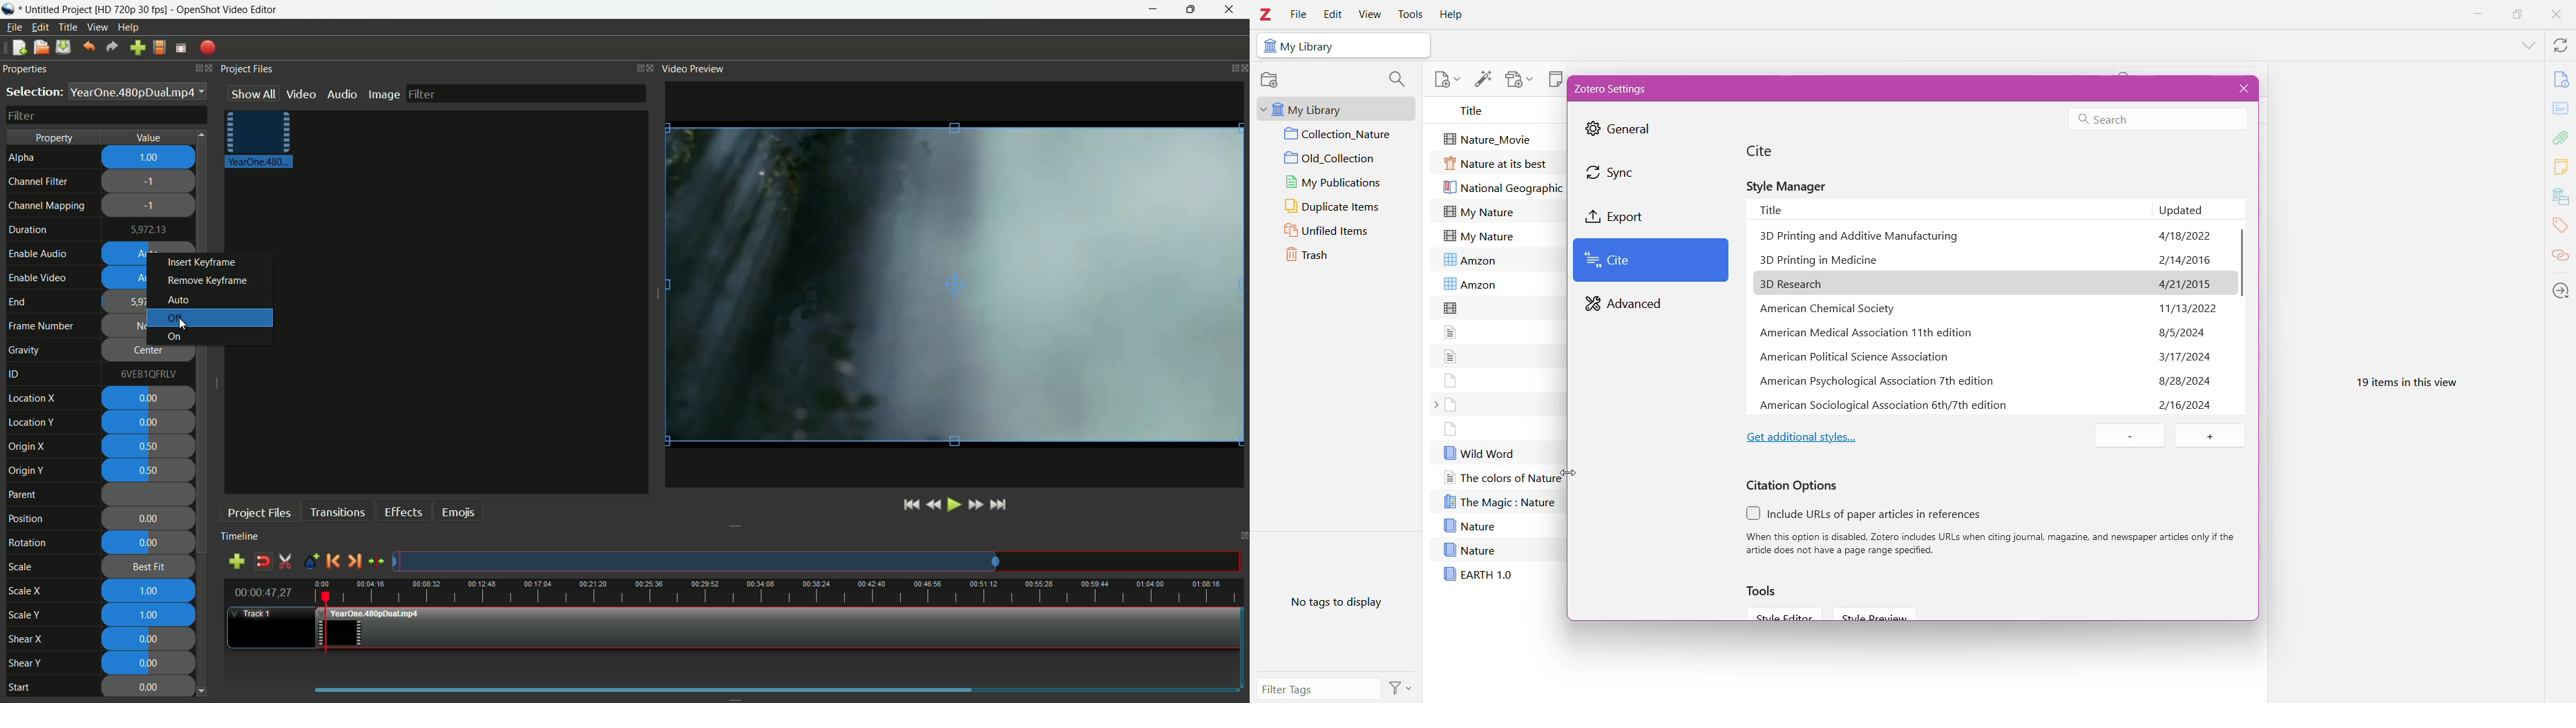 The width and height of the screenshot is (2576, 728). Describe the element at coordinates (152, 230) in the screenshot. I see `5972.13` at that location.